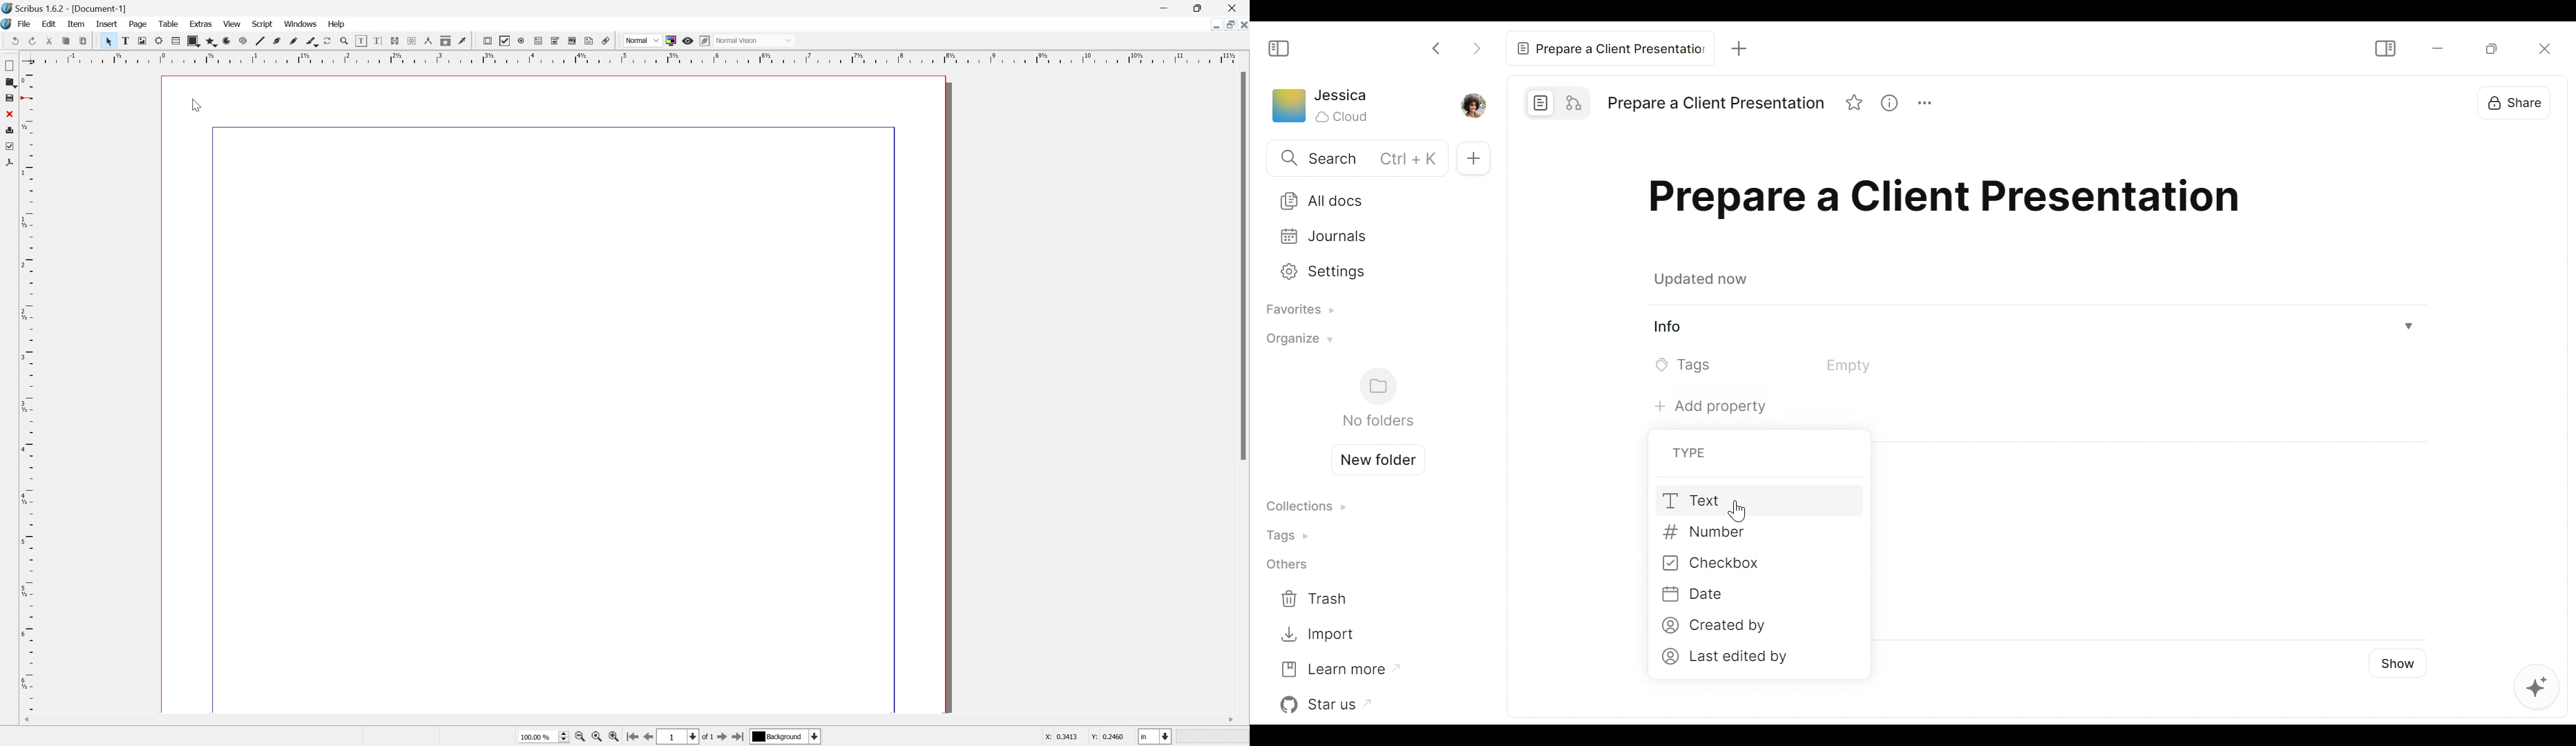 The image size is (2576, 756). I want to click on edit text with story editor, so click(504, 41).